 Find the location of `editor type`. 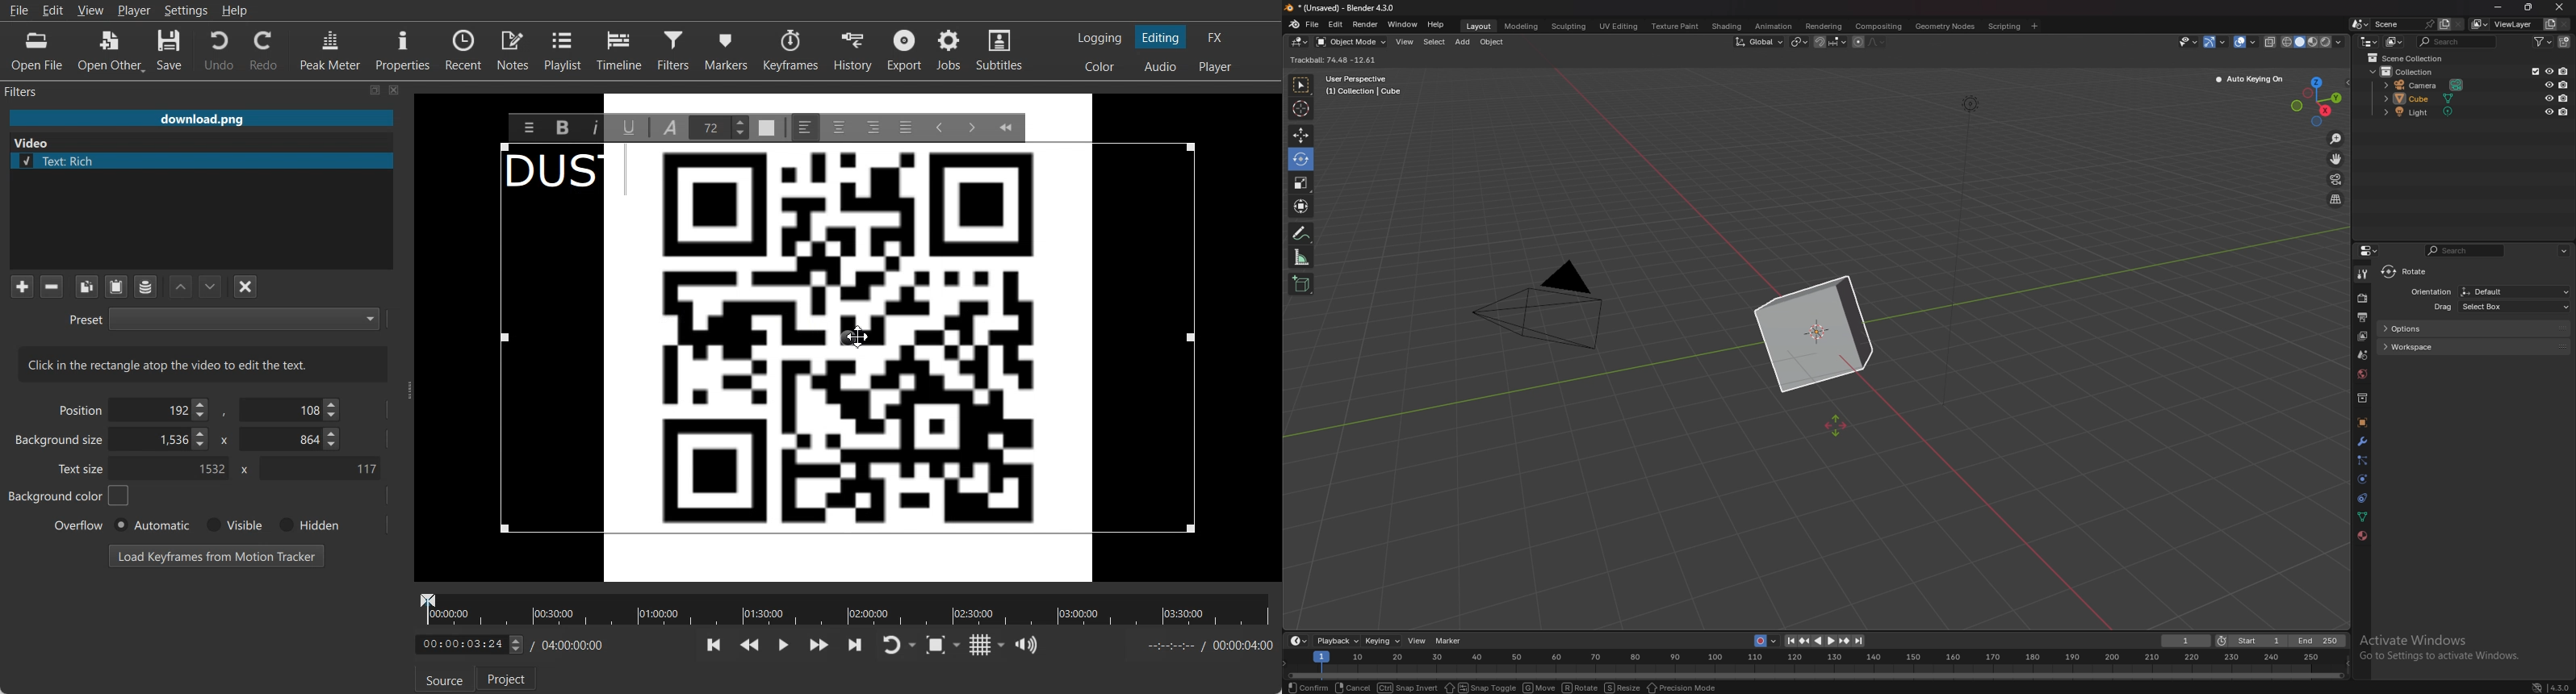

editor type is located at coordinates (2368, 42).